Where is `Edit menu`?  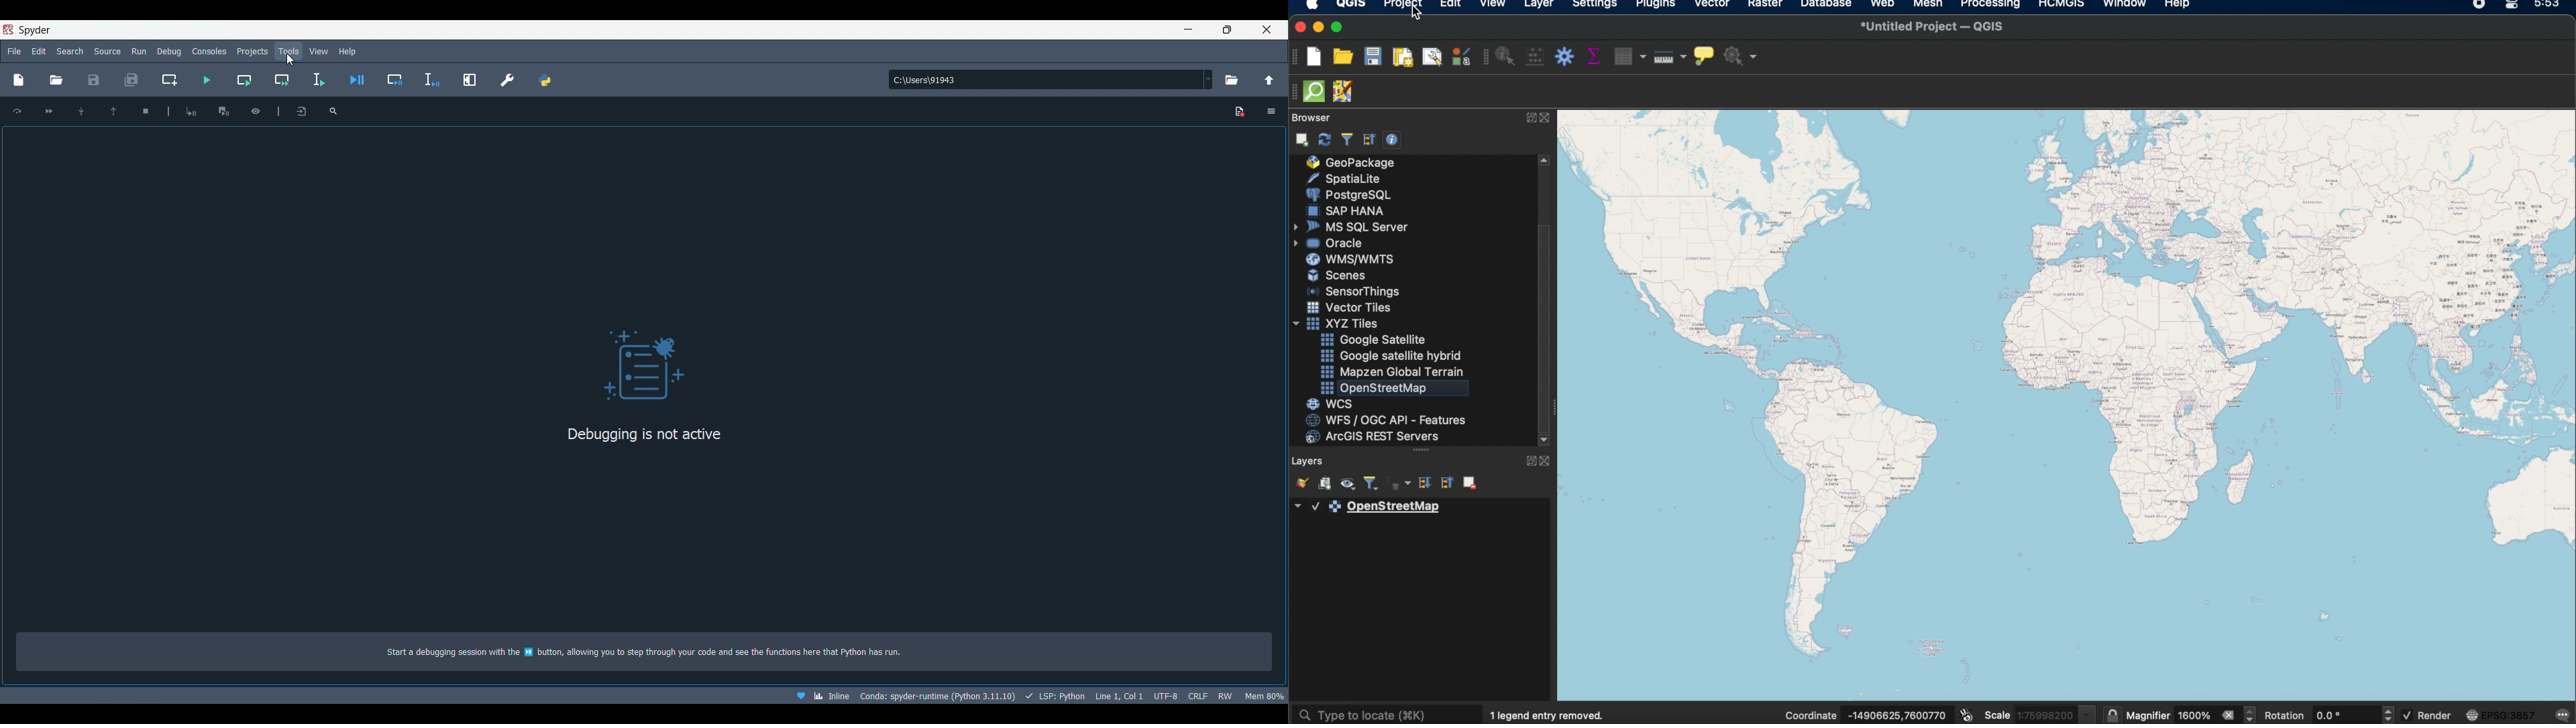 Edit menu is located at coordinates (40, 52).